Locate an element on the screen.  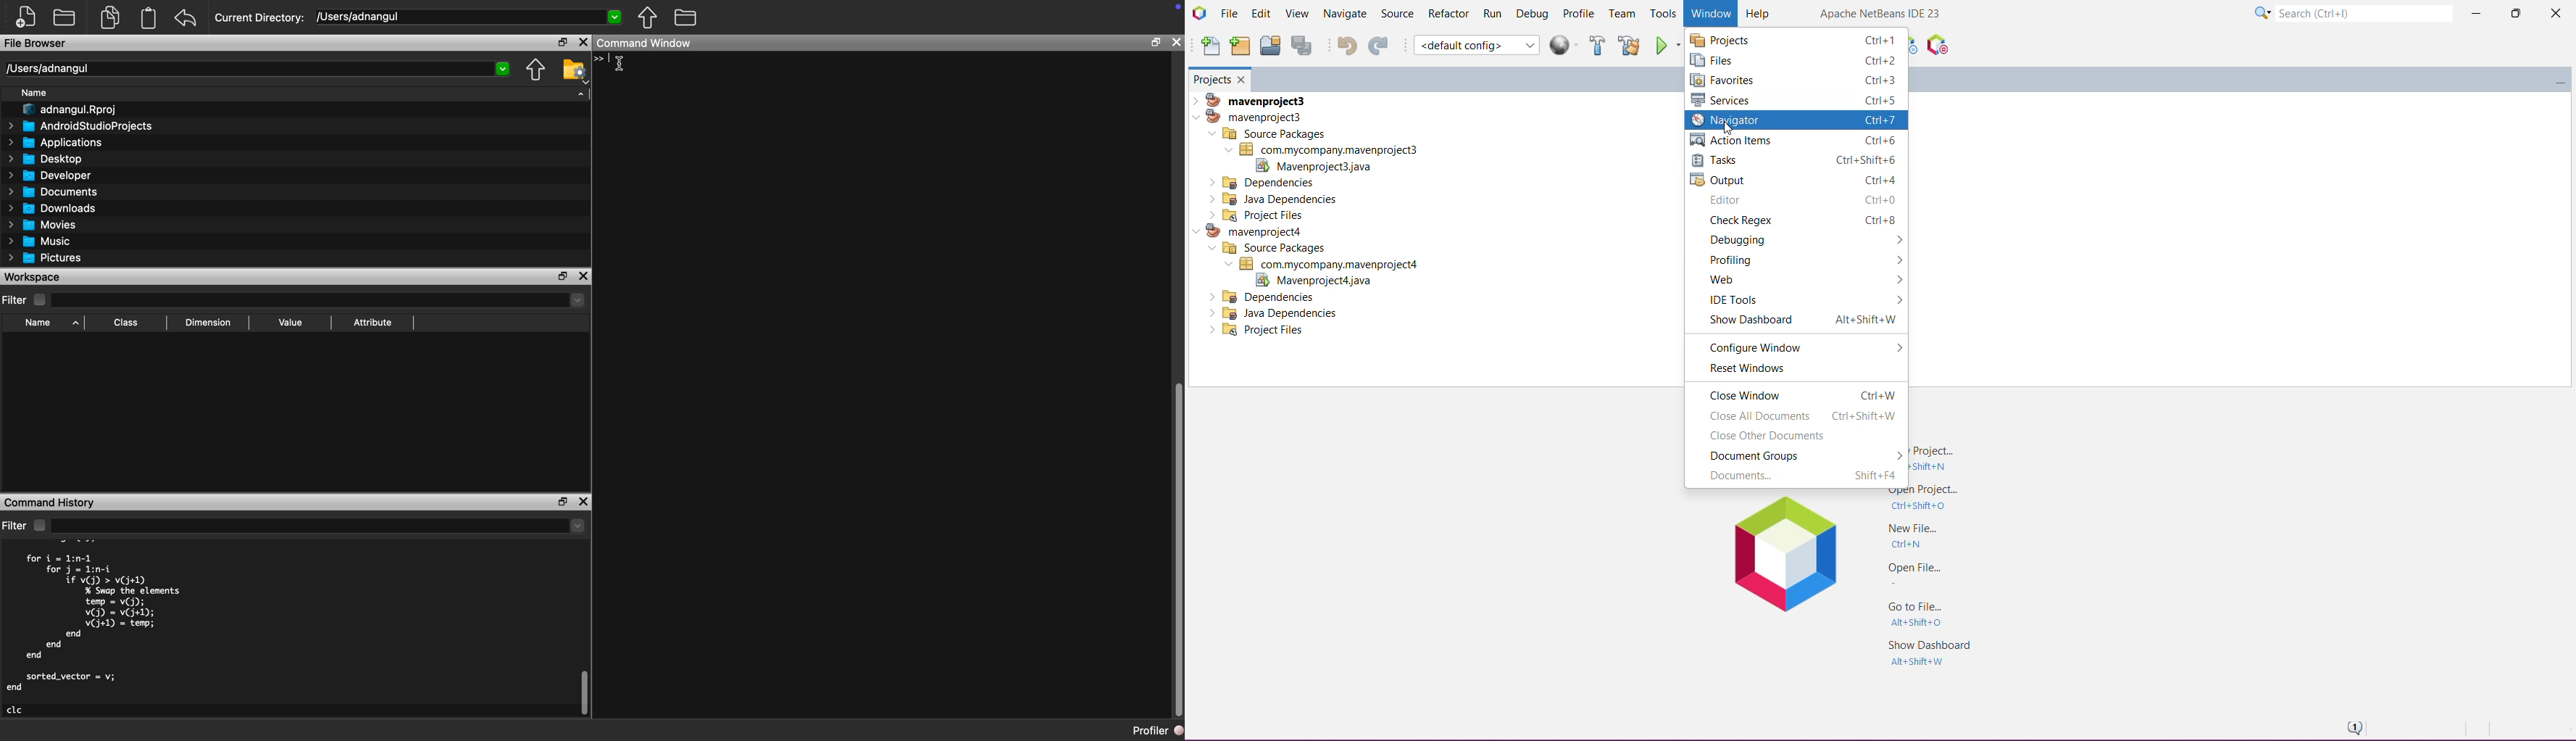
Undo is located at coordinates (1343, 45).